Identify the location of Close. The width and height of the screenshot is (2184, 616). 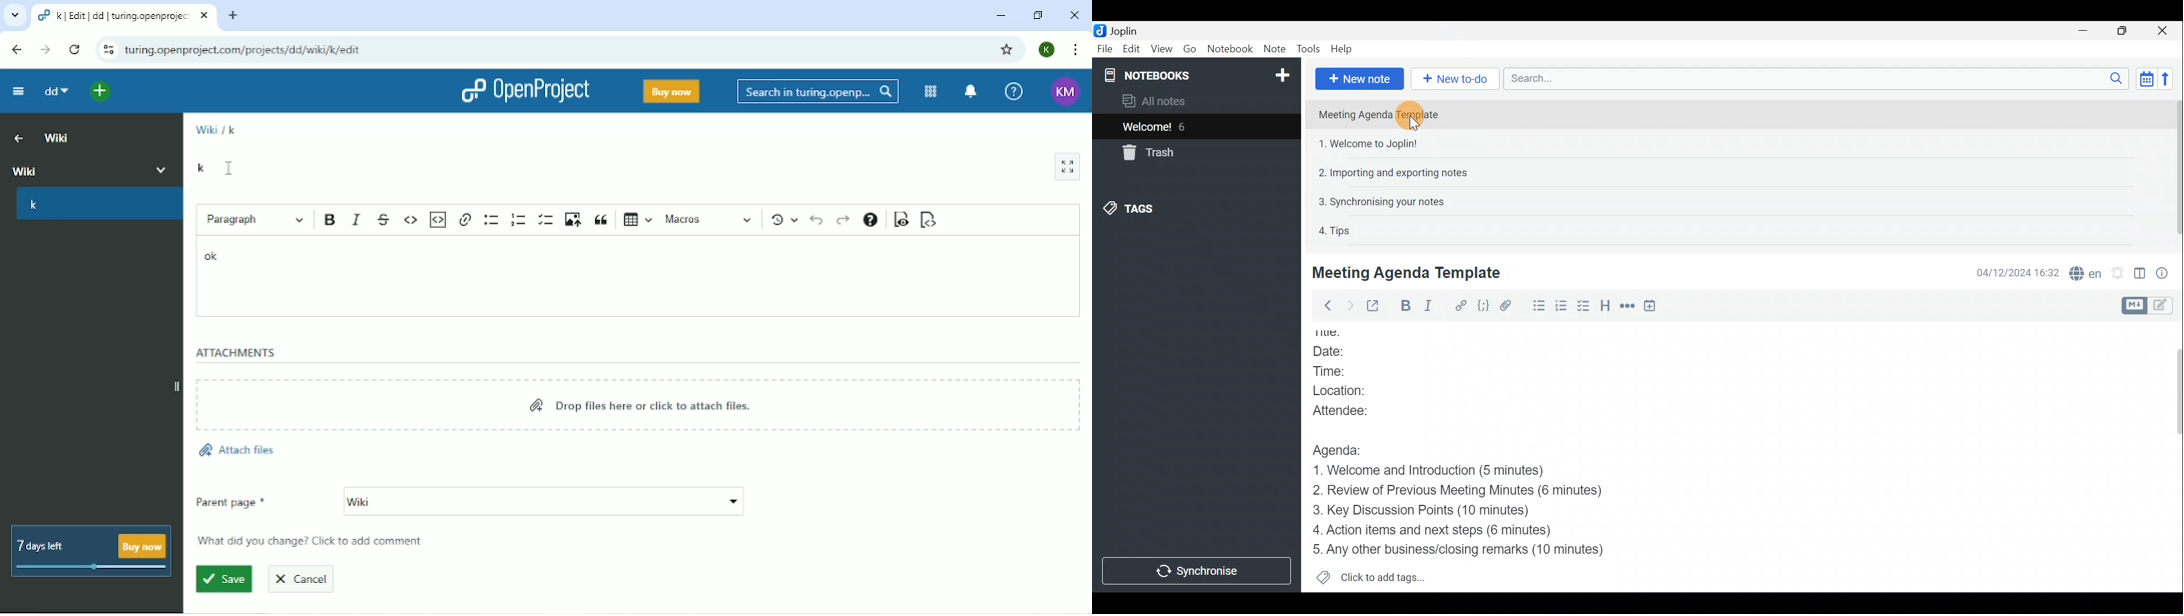
(2164, 31).